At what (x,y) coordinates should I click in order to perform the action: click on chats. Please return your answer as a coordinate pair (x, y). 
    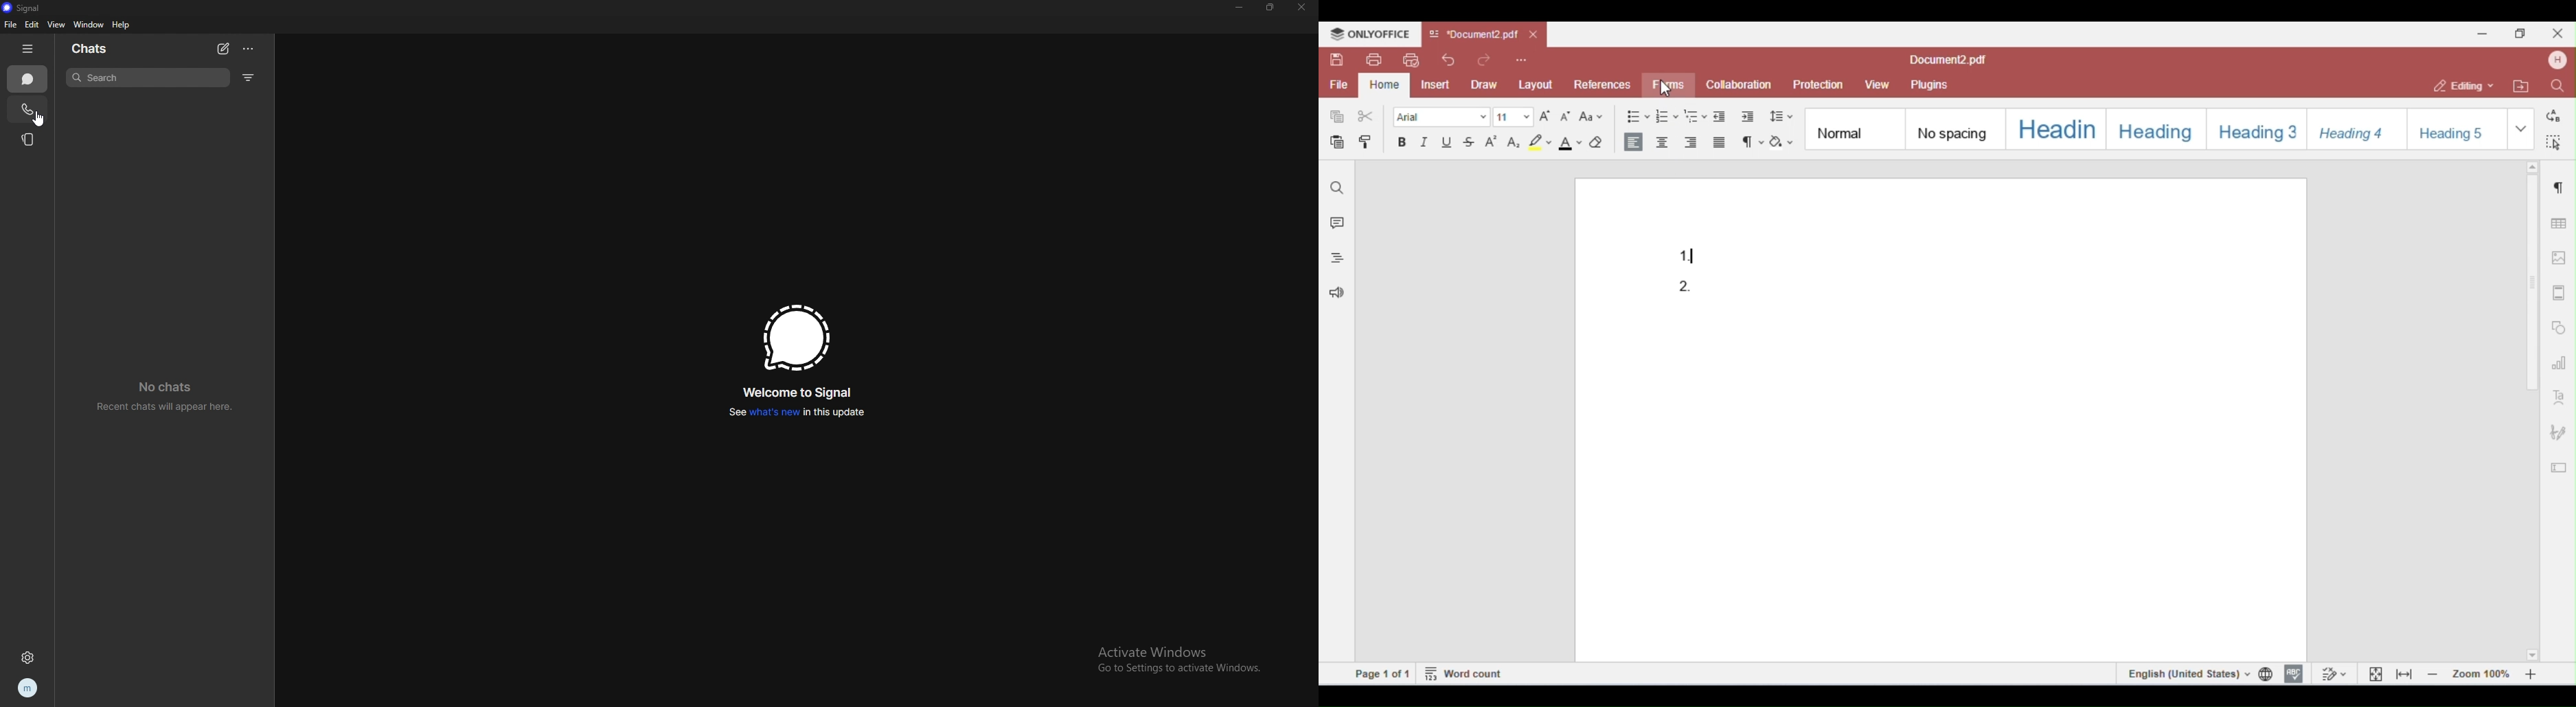
    Looking at the image, I should click on (109, 48).